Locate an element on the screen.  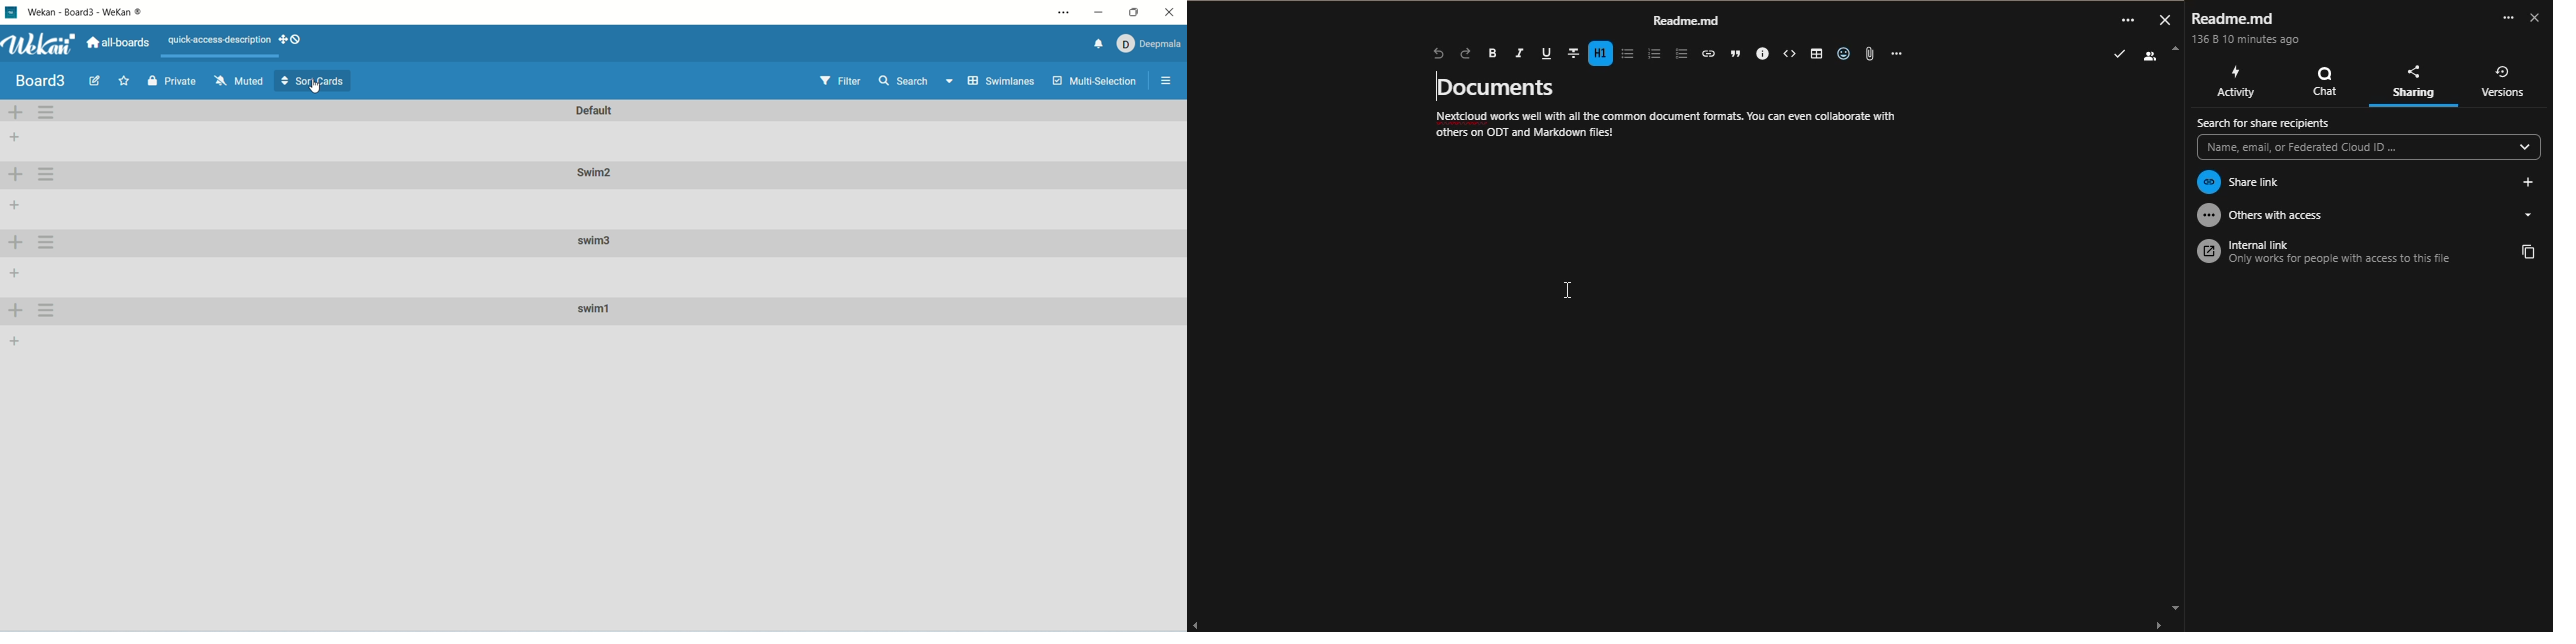
click to edit is located at coordinates (1567, 289).